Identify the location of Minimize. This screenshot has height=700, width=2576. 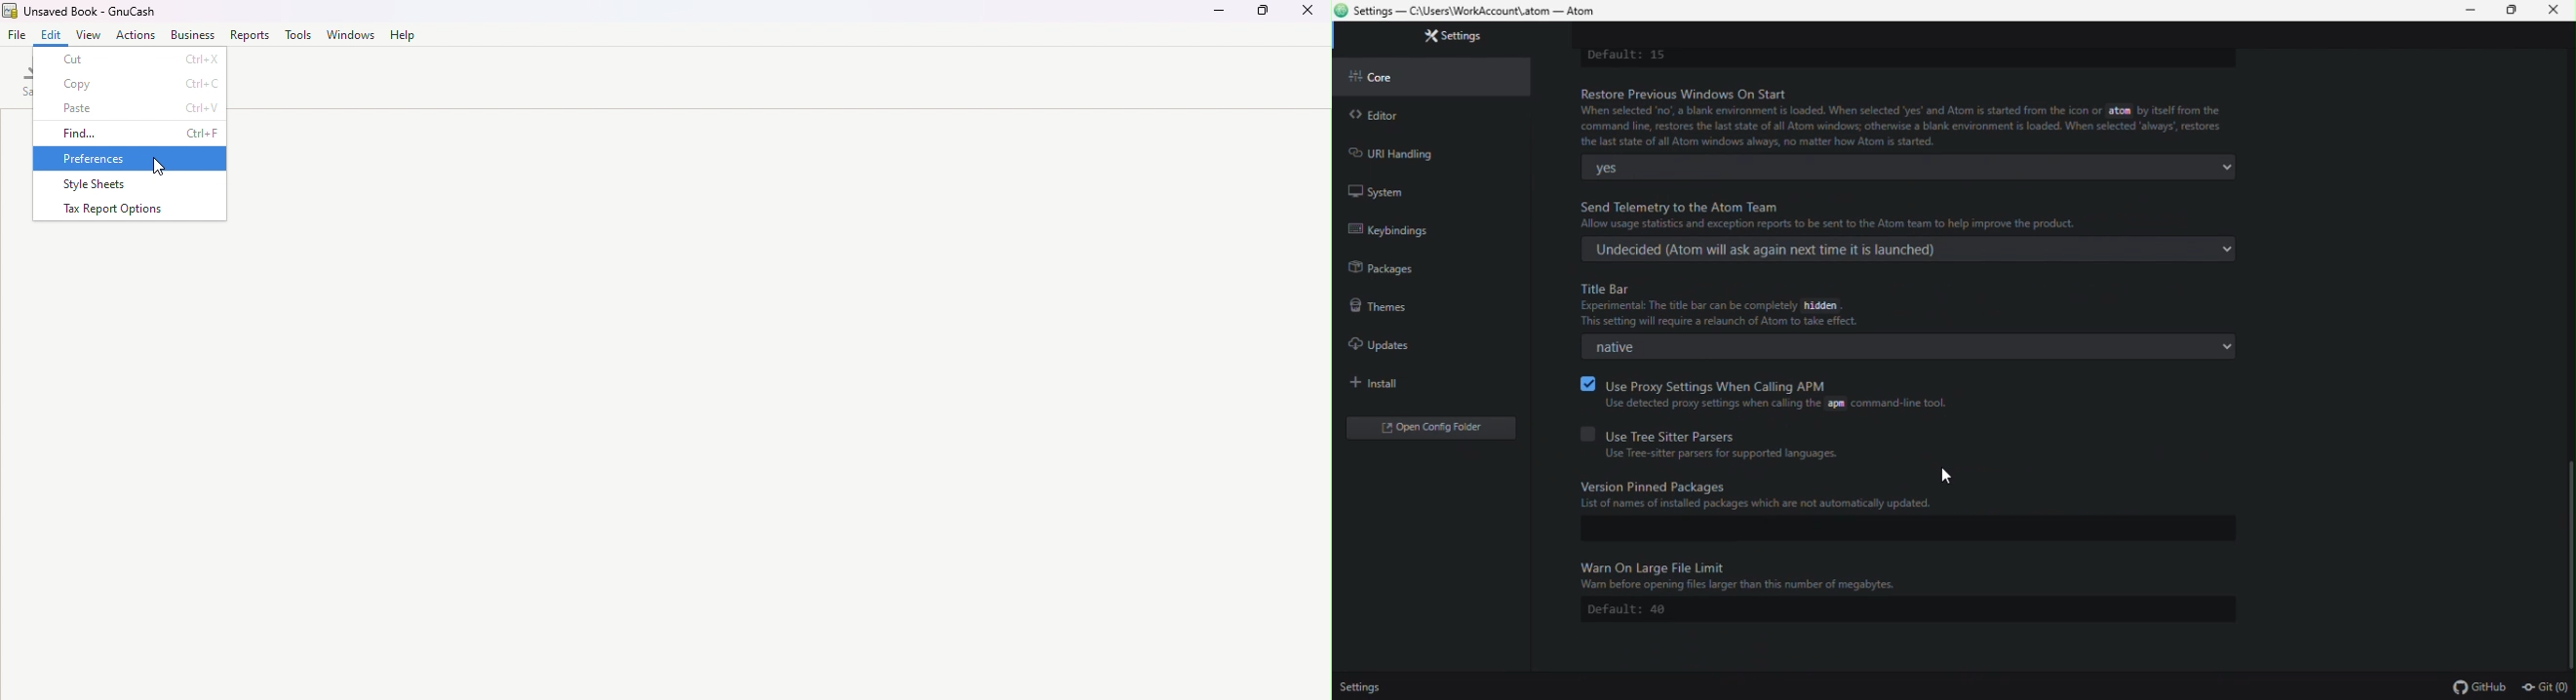
(1217, 17).